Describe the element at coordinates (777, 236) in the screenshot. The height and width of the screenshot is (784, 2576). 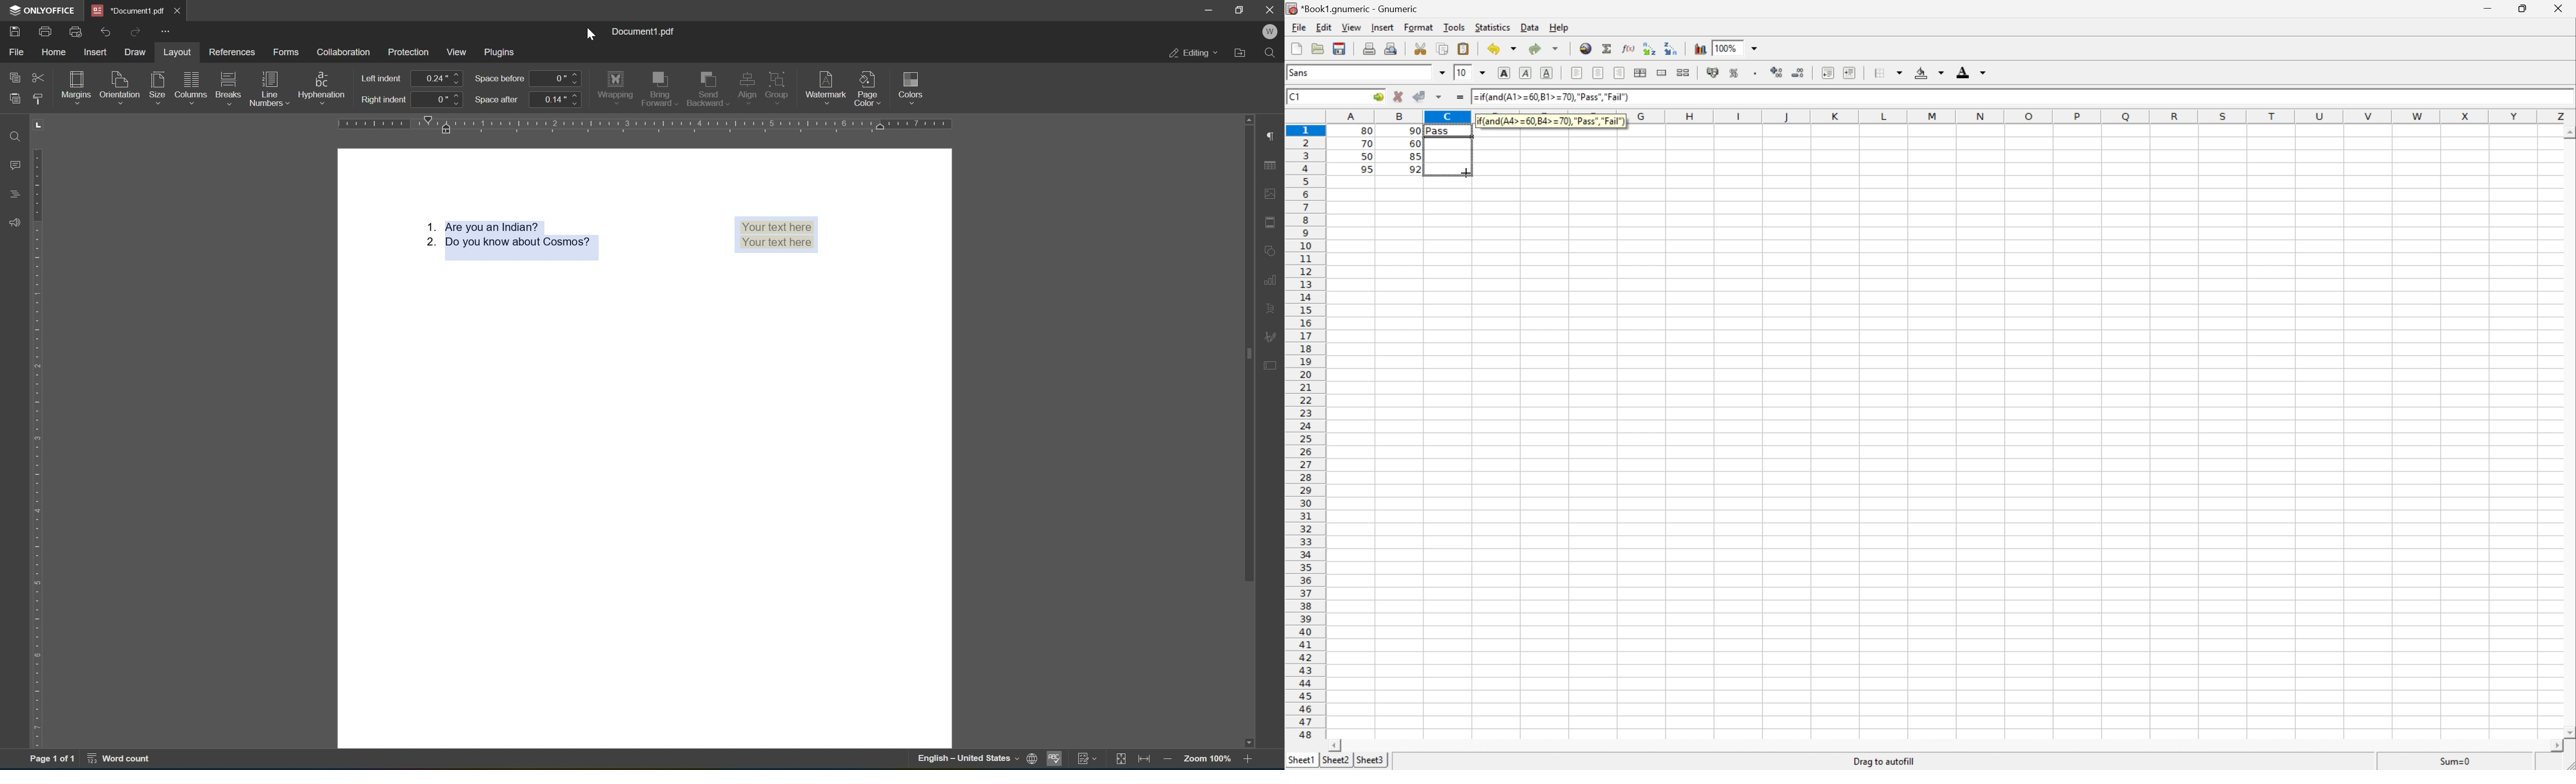
I see `Your text here` at that location.